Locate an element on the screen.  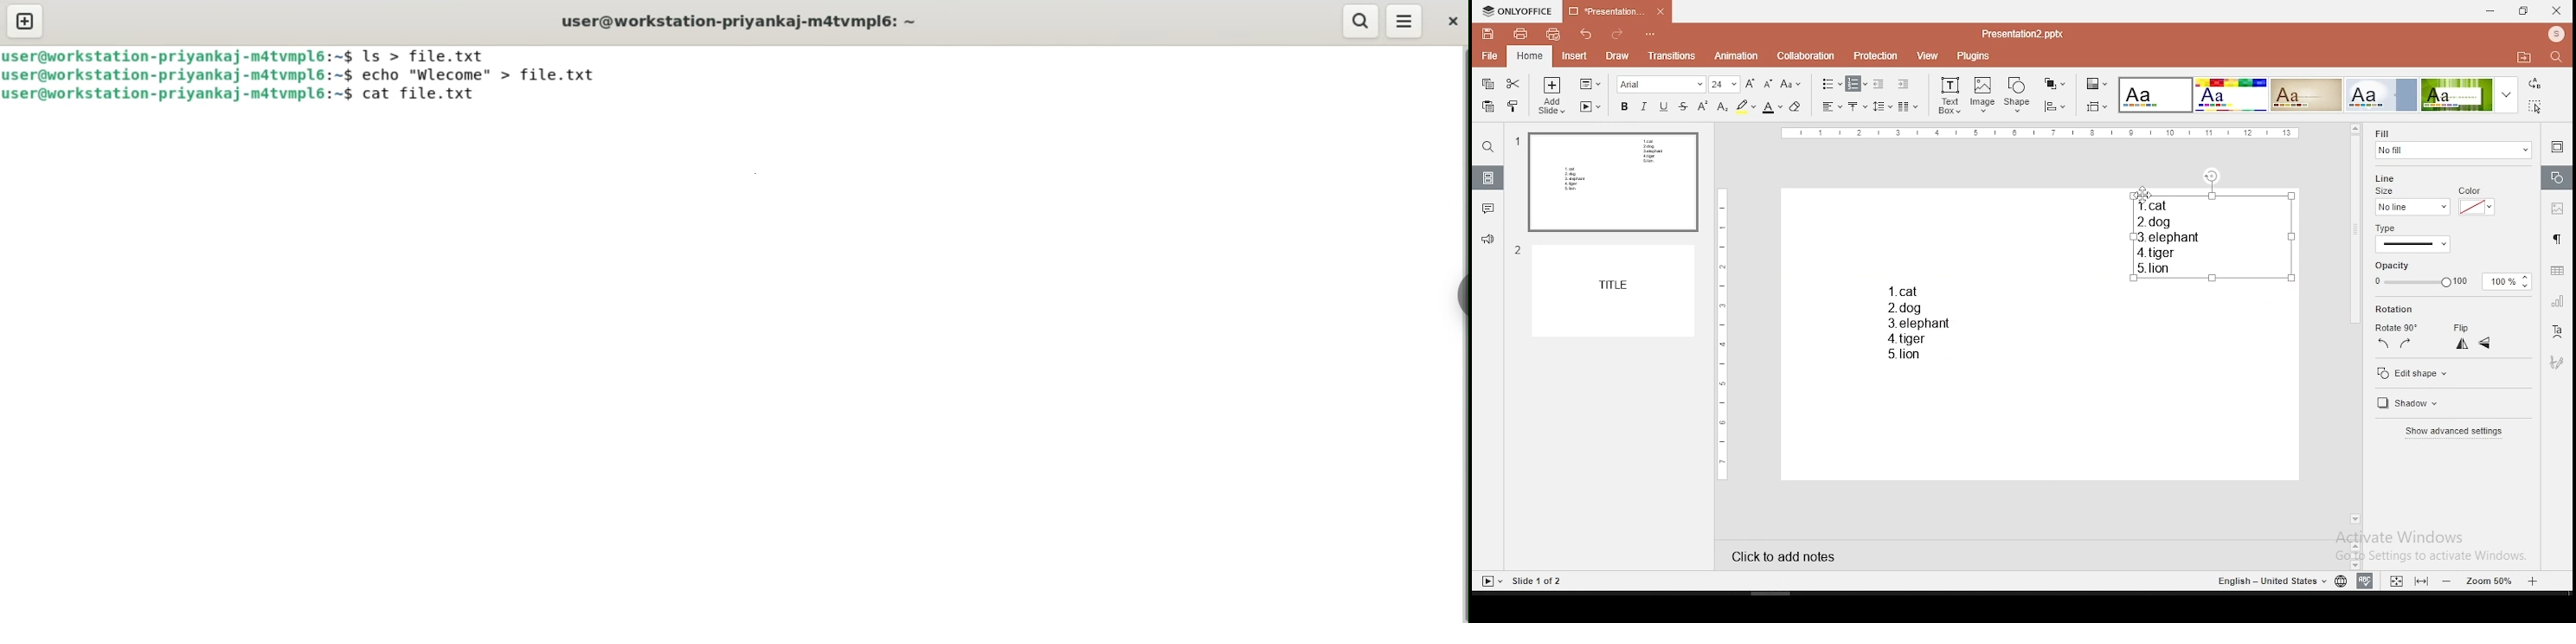
line color is located at coordinates (2476, 202).